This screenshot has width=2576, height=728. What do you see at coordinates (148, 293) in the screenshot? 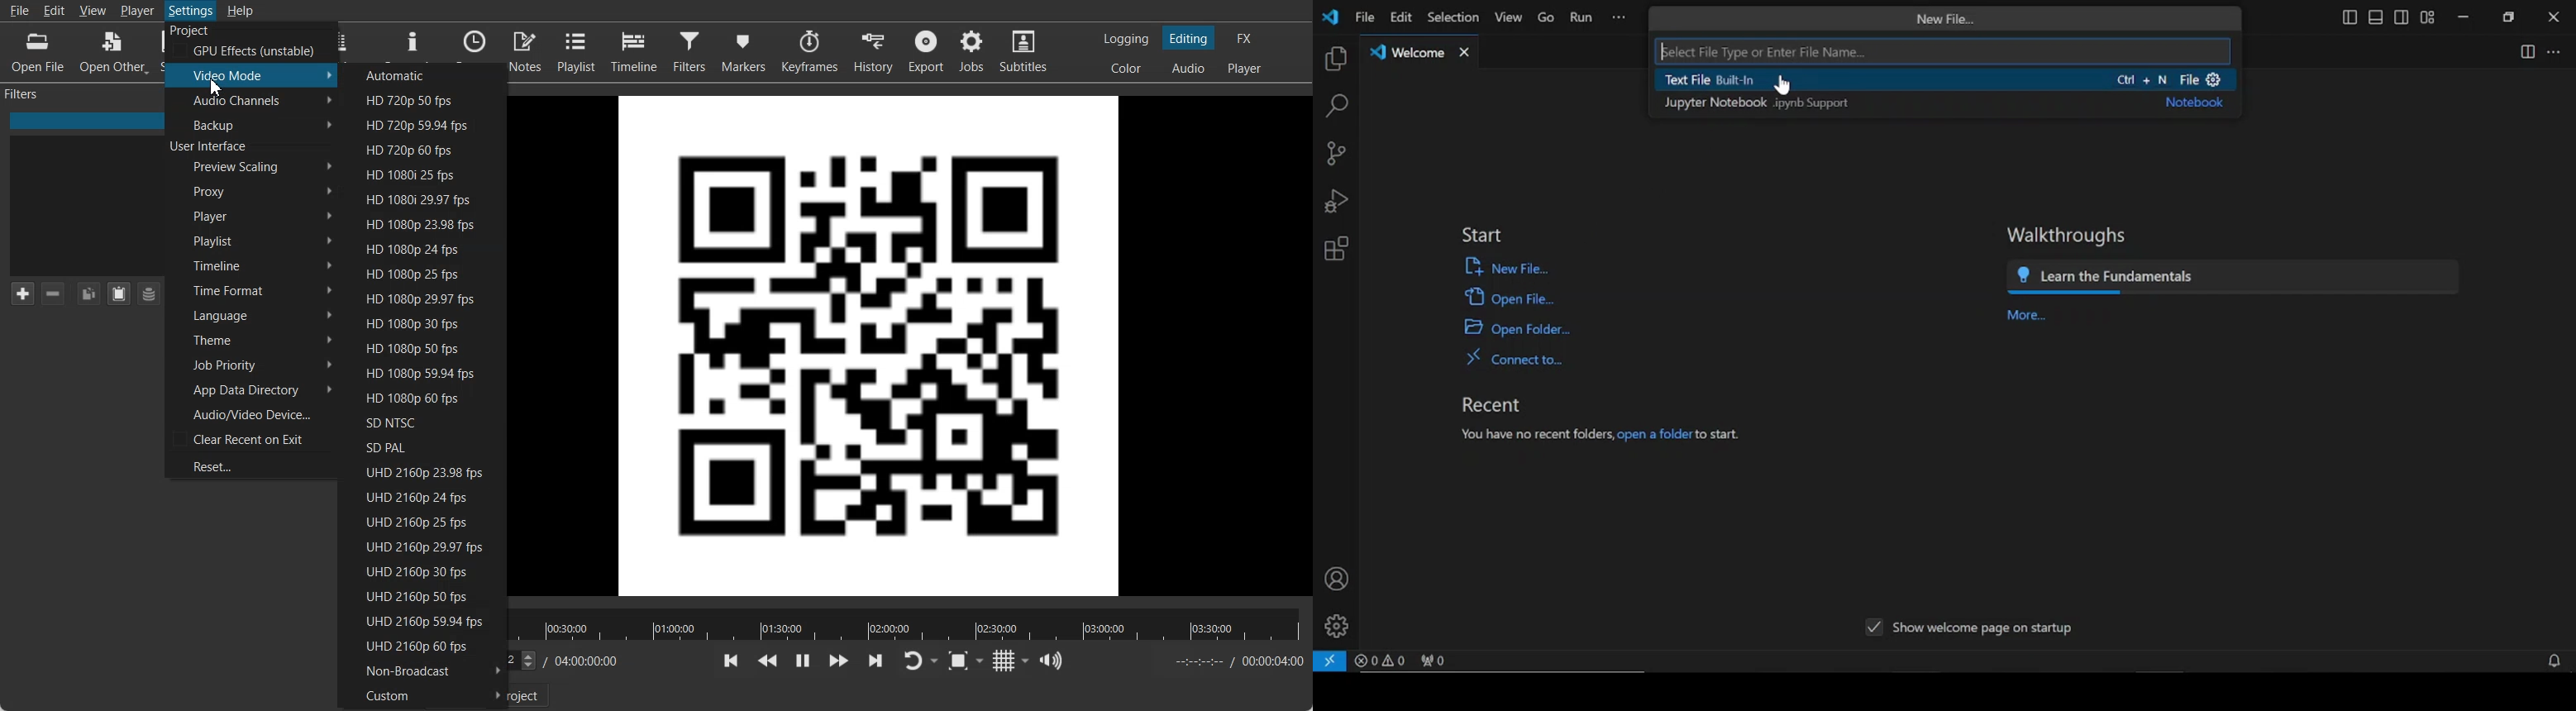
I see `` at bounding box center [148, 293].